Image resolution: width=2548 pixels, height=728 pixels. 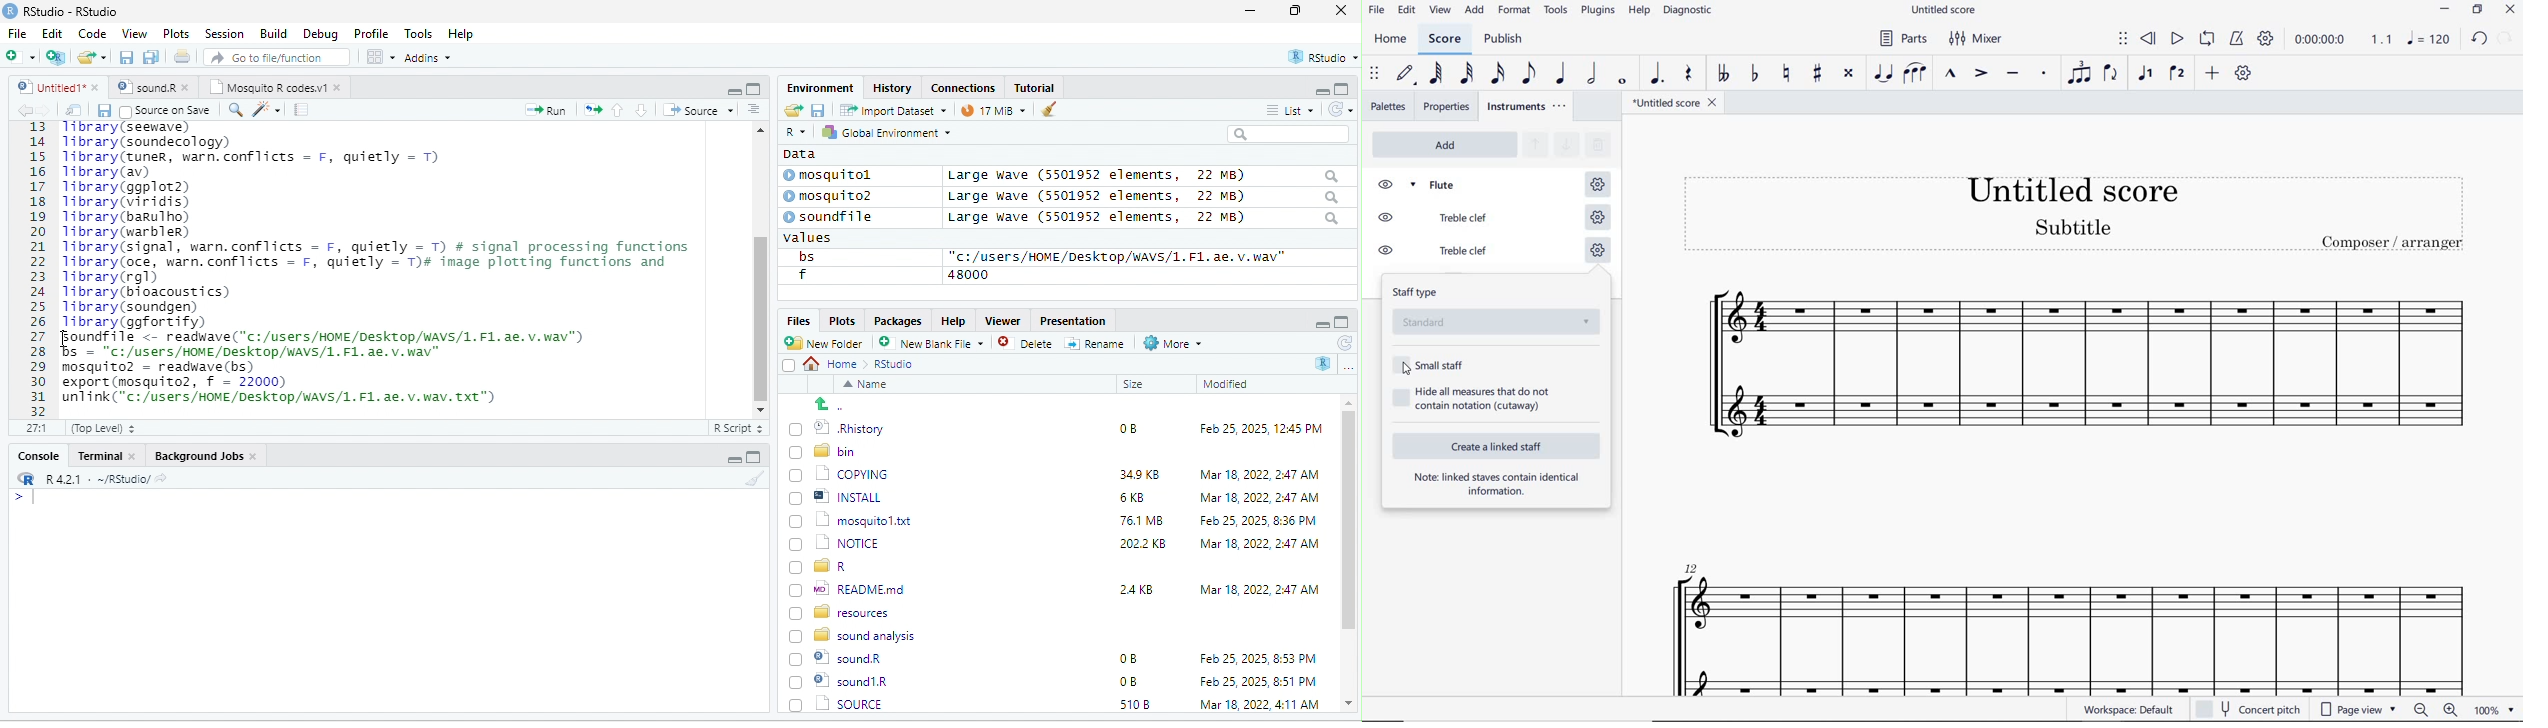 I want to click on DEFAULT (STEP TIME), so click(x=1406, y=74).